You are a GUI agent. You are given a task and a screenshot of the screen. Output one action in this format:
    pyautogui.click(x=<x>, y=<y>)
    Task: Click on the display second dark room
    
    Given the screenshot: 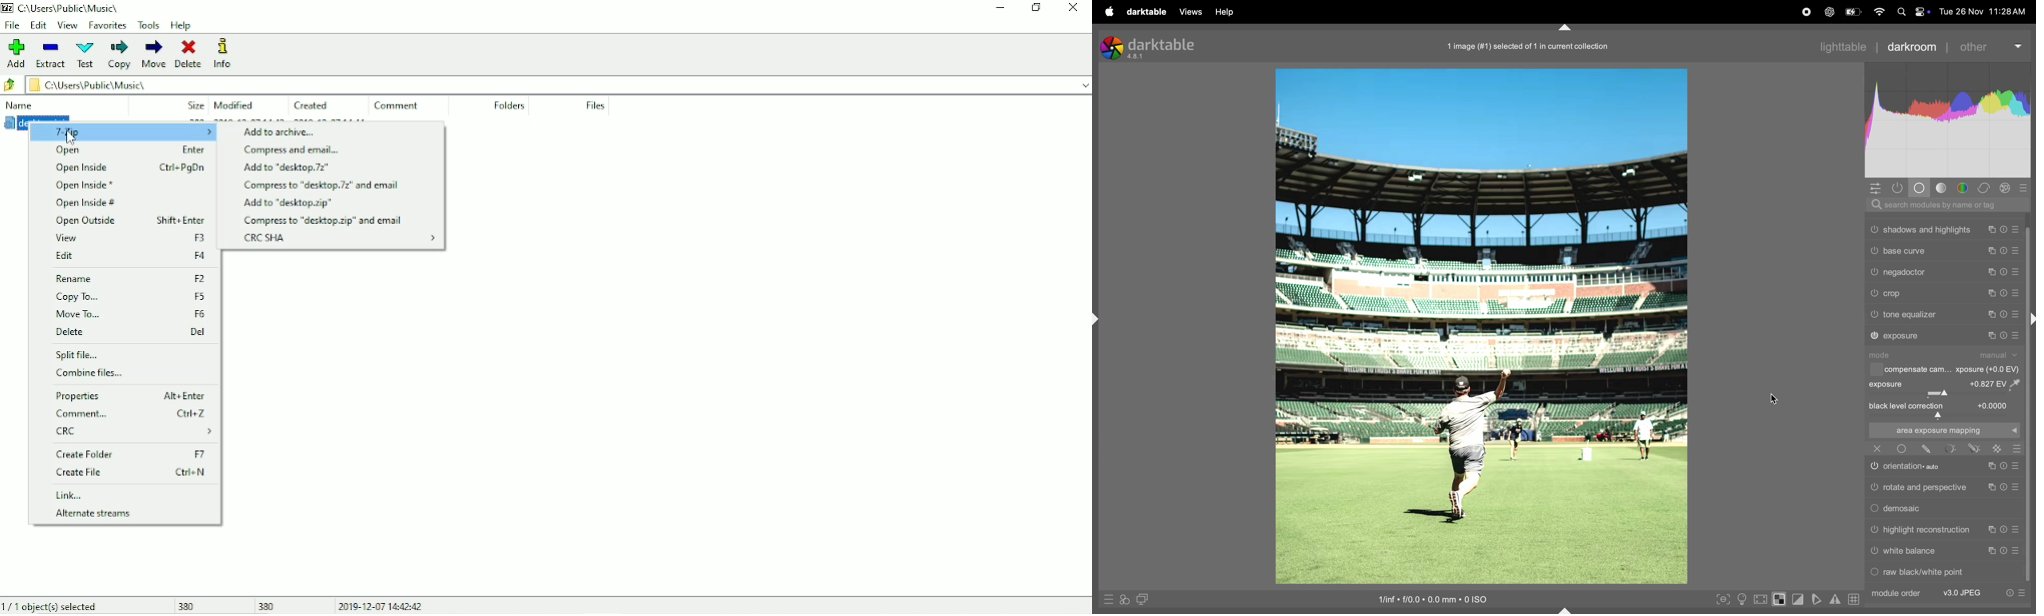 What is the action you would take?
    pyautogui.click(x=1146, y=599)
    